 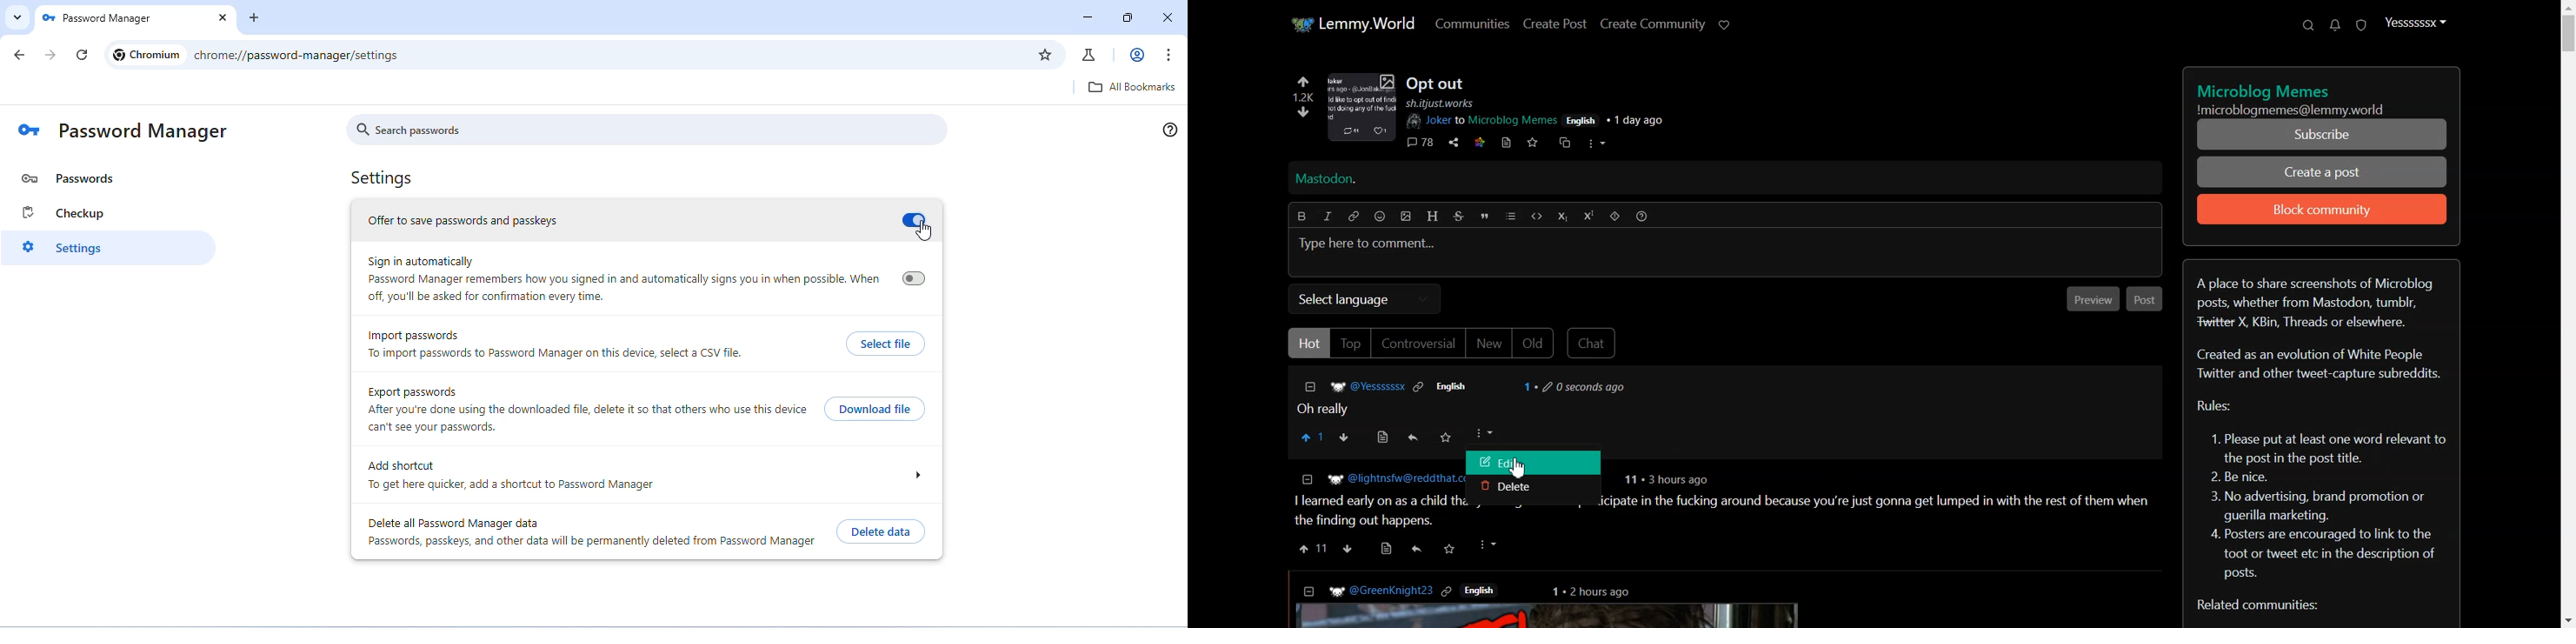 I want to click on Header, so click(x=1433, y=216).